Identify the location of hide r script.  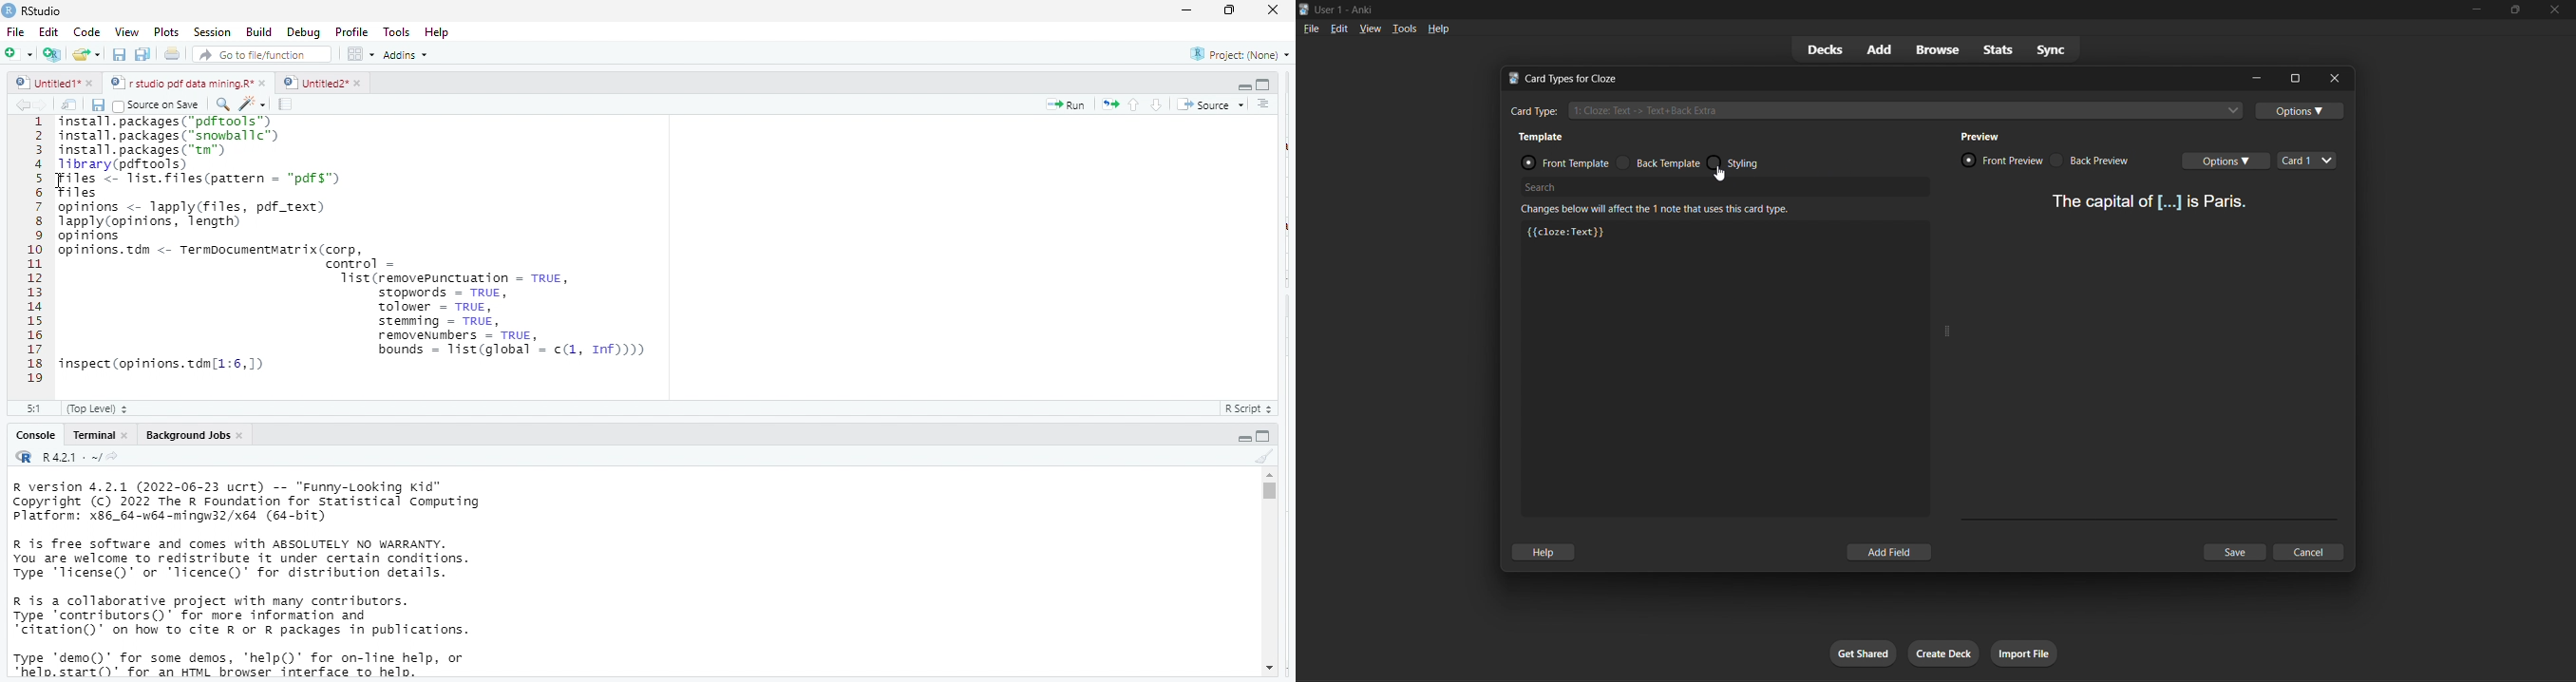
(1244, 87).